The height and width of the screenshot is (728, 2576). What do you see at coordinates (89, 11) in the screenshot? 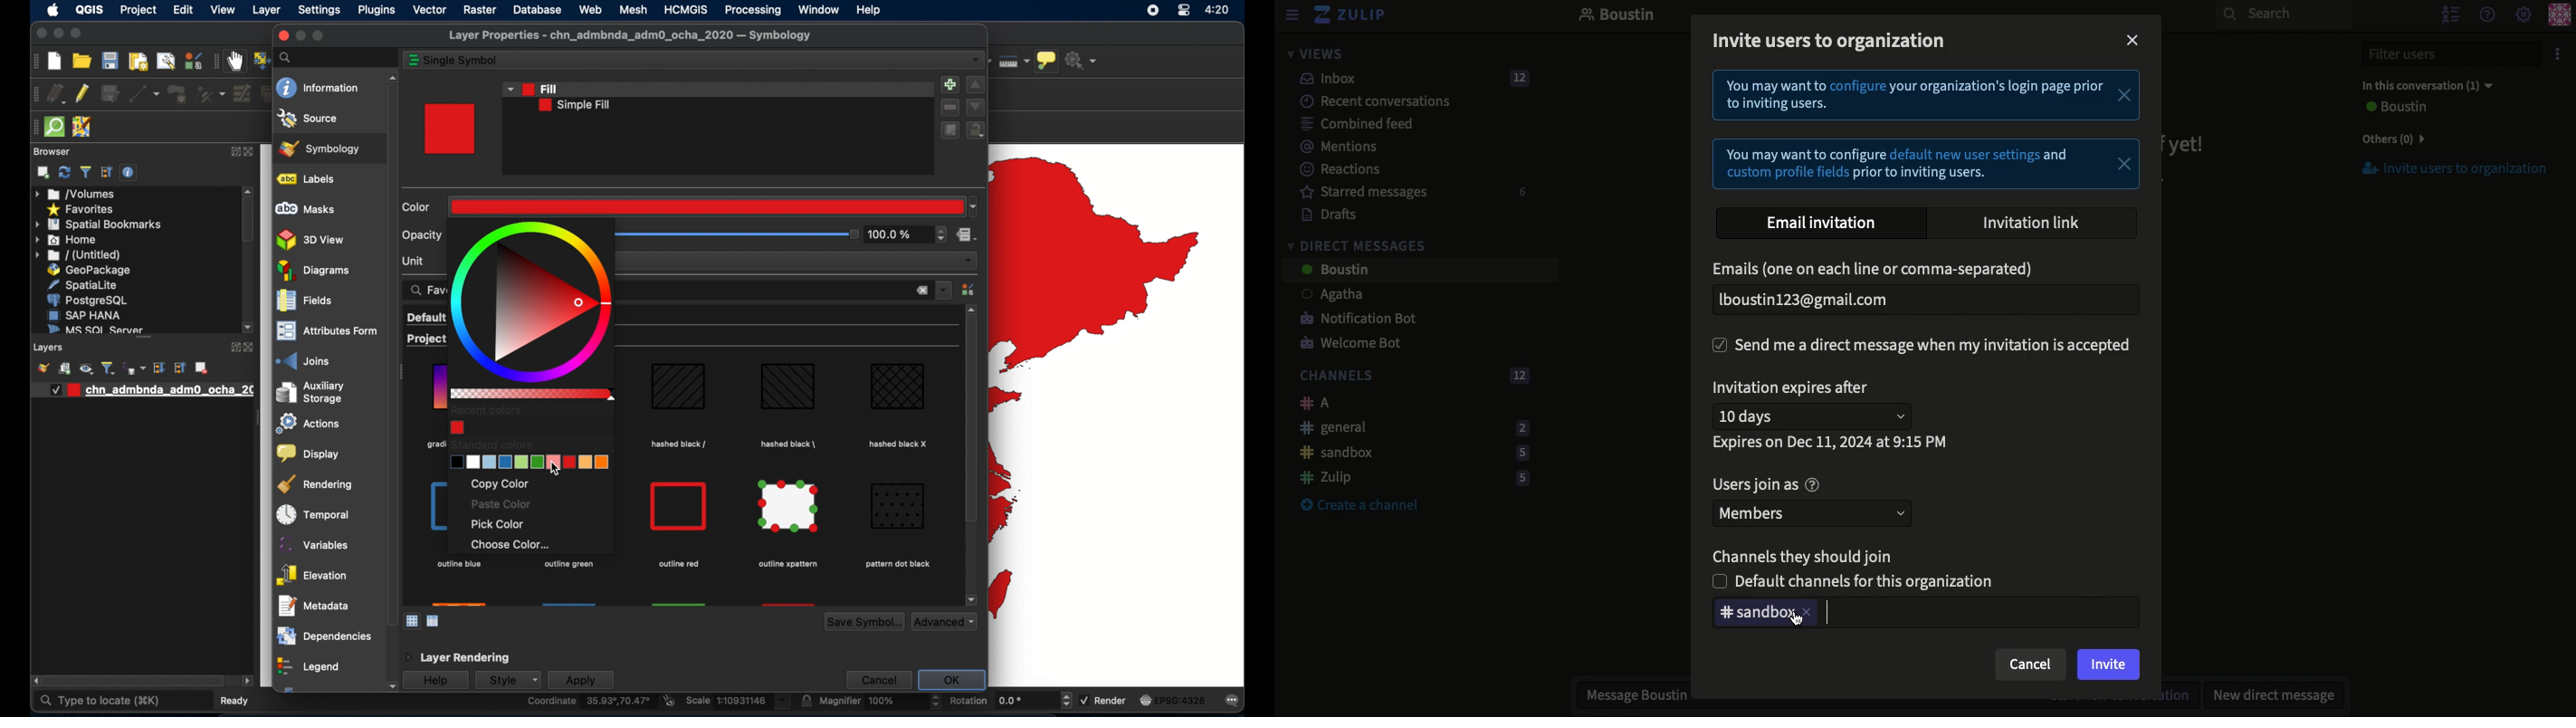
I see `QGIS` at bounding box center [89, 11].